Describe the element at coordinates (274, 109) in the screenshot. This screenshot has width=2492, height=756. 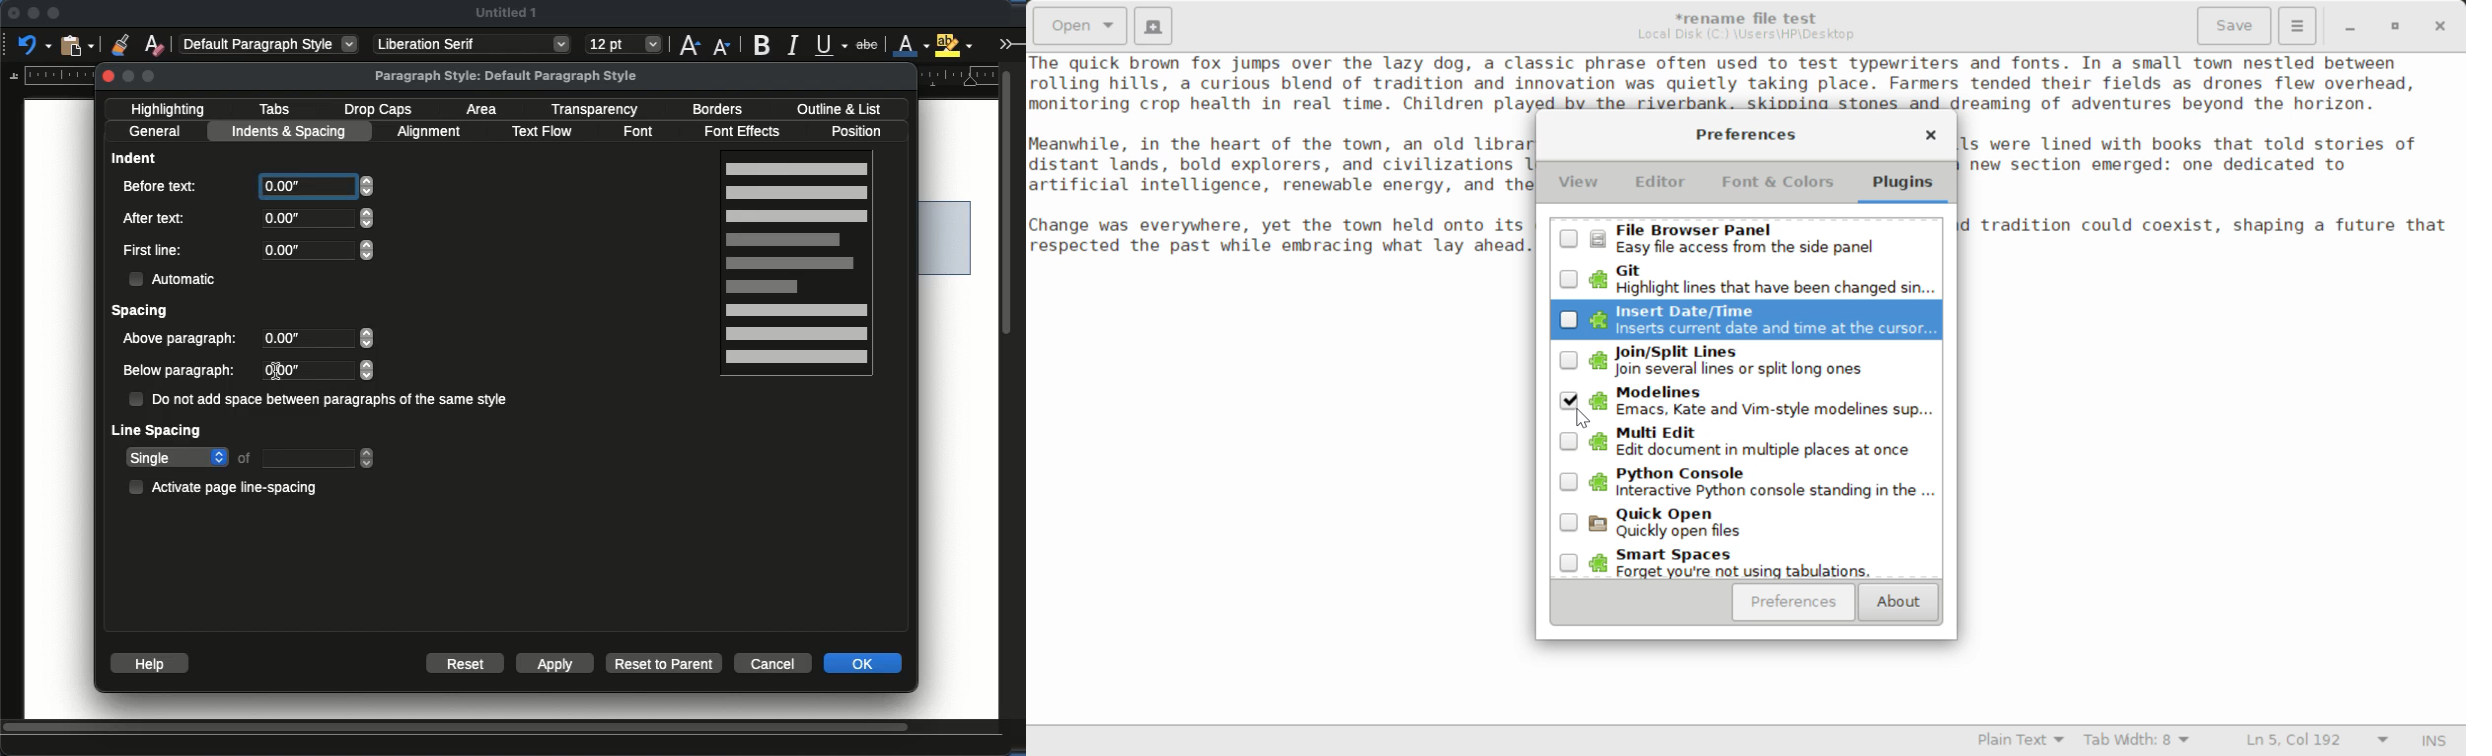
I see `tabs` at that location.